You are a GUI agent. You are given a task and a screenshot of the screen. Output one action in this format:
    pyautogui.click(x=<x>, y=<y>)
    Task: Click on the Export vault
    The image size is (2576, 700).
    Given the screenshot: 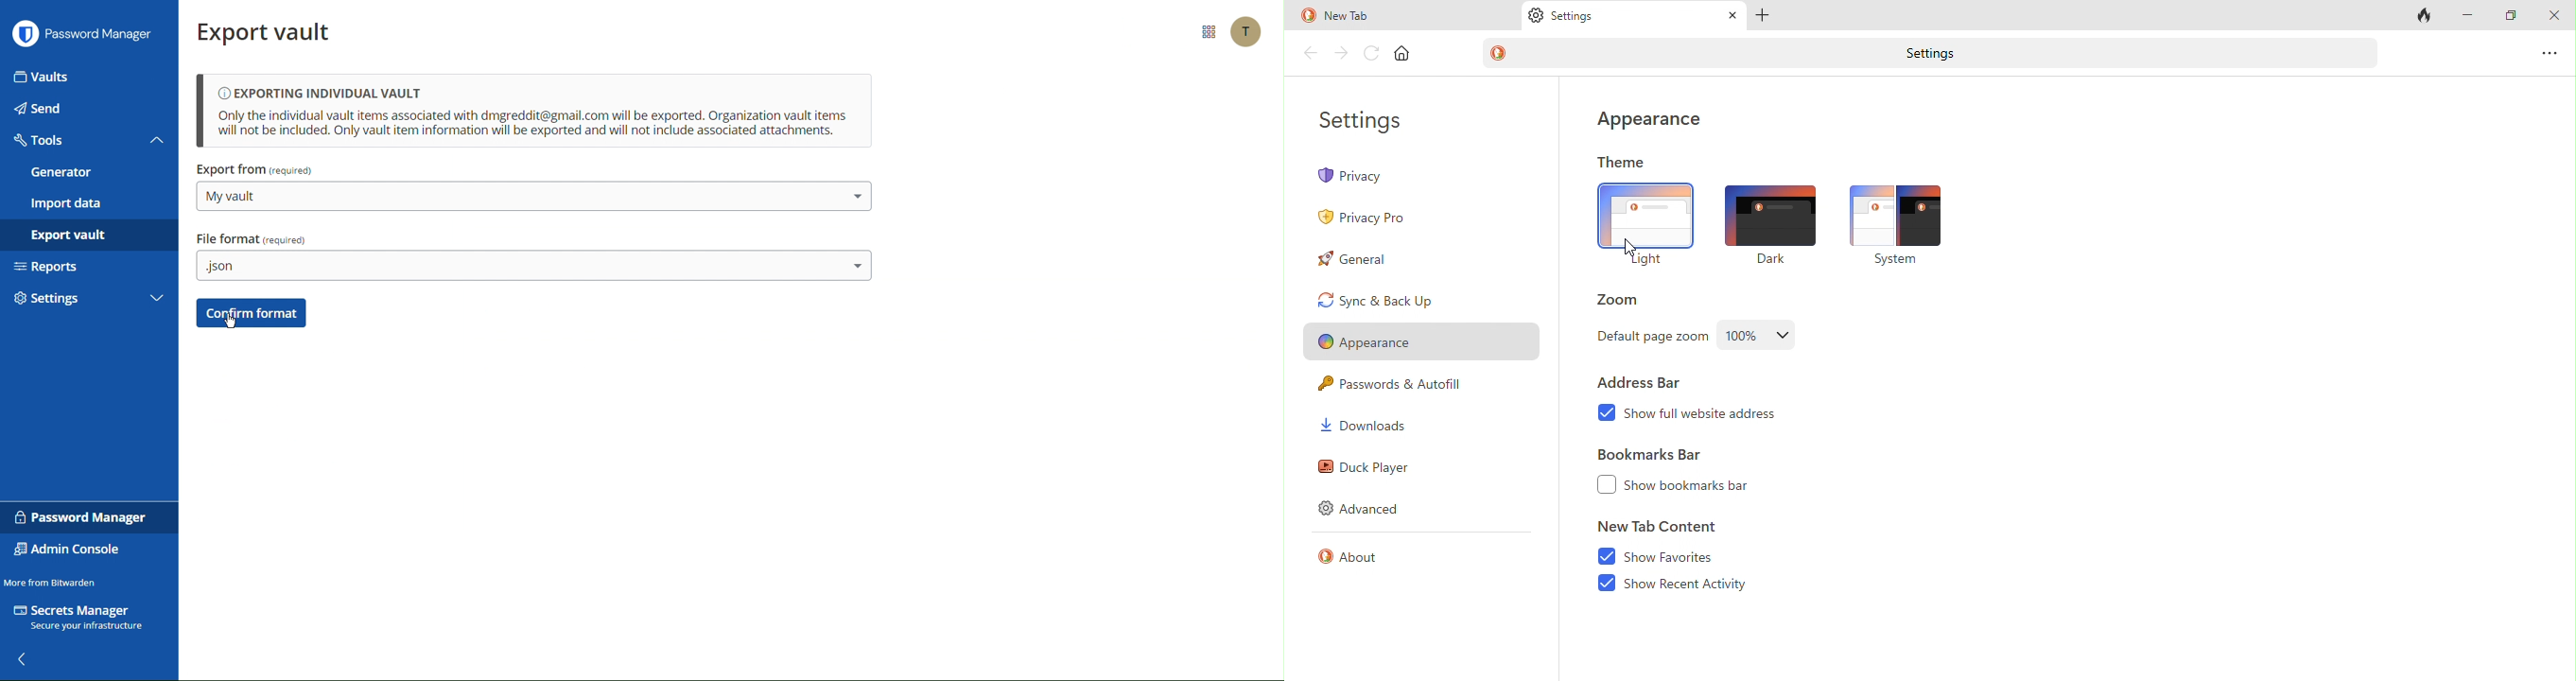 What is the action you would take?
    pyautogui.click(x=271, y=32)
    